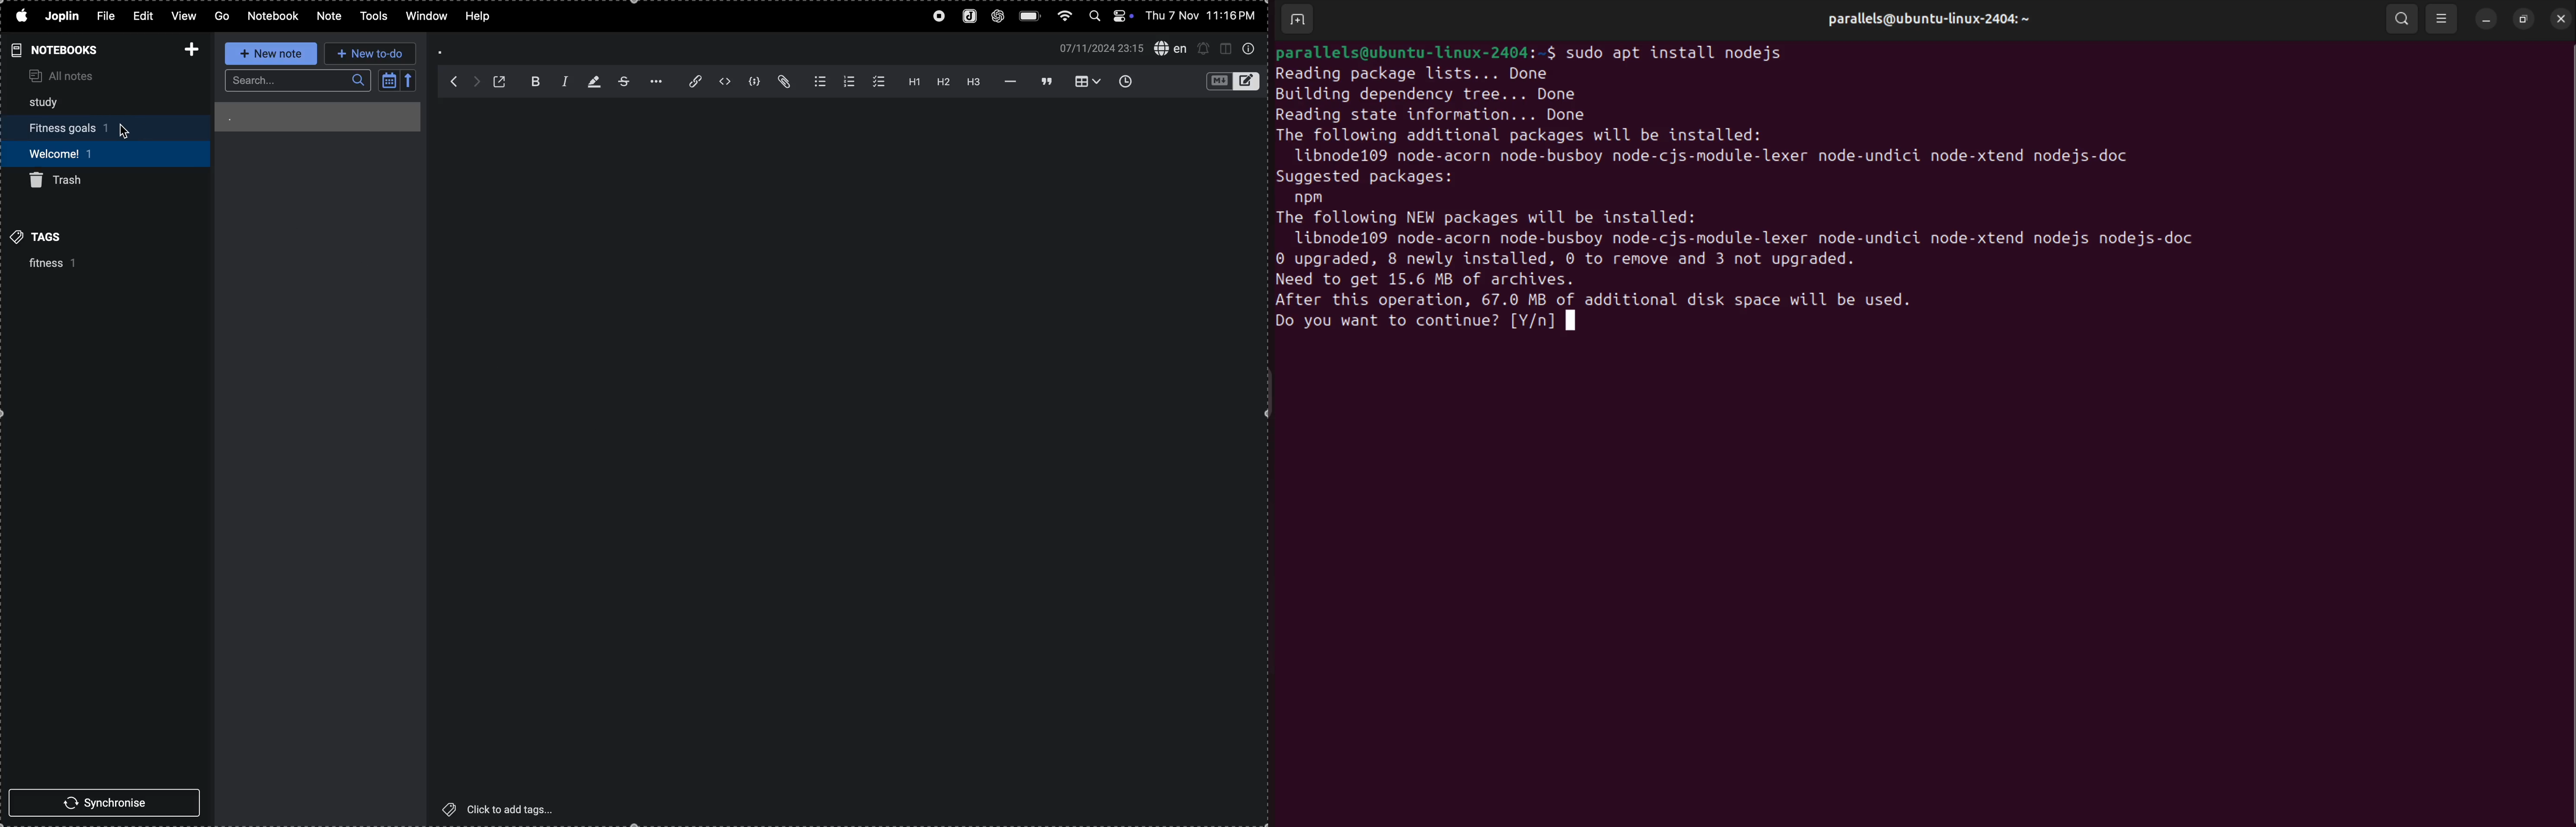 The image size is (2576, 840). What do you see at coordinates (1097, 48) in the screenshot?
I see `07/11/2022 23:15` at bounding box center [1097, 48].